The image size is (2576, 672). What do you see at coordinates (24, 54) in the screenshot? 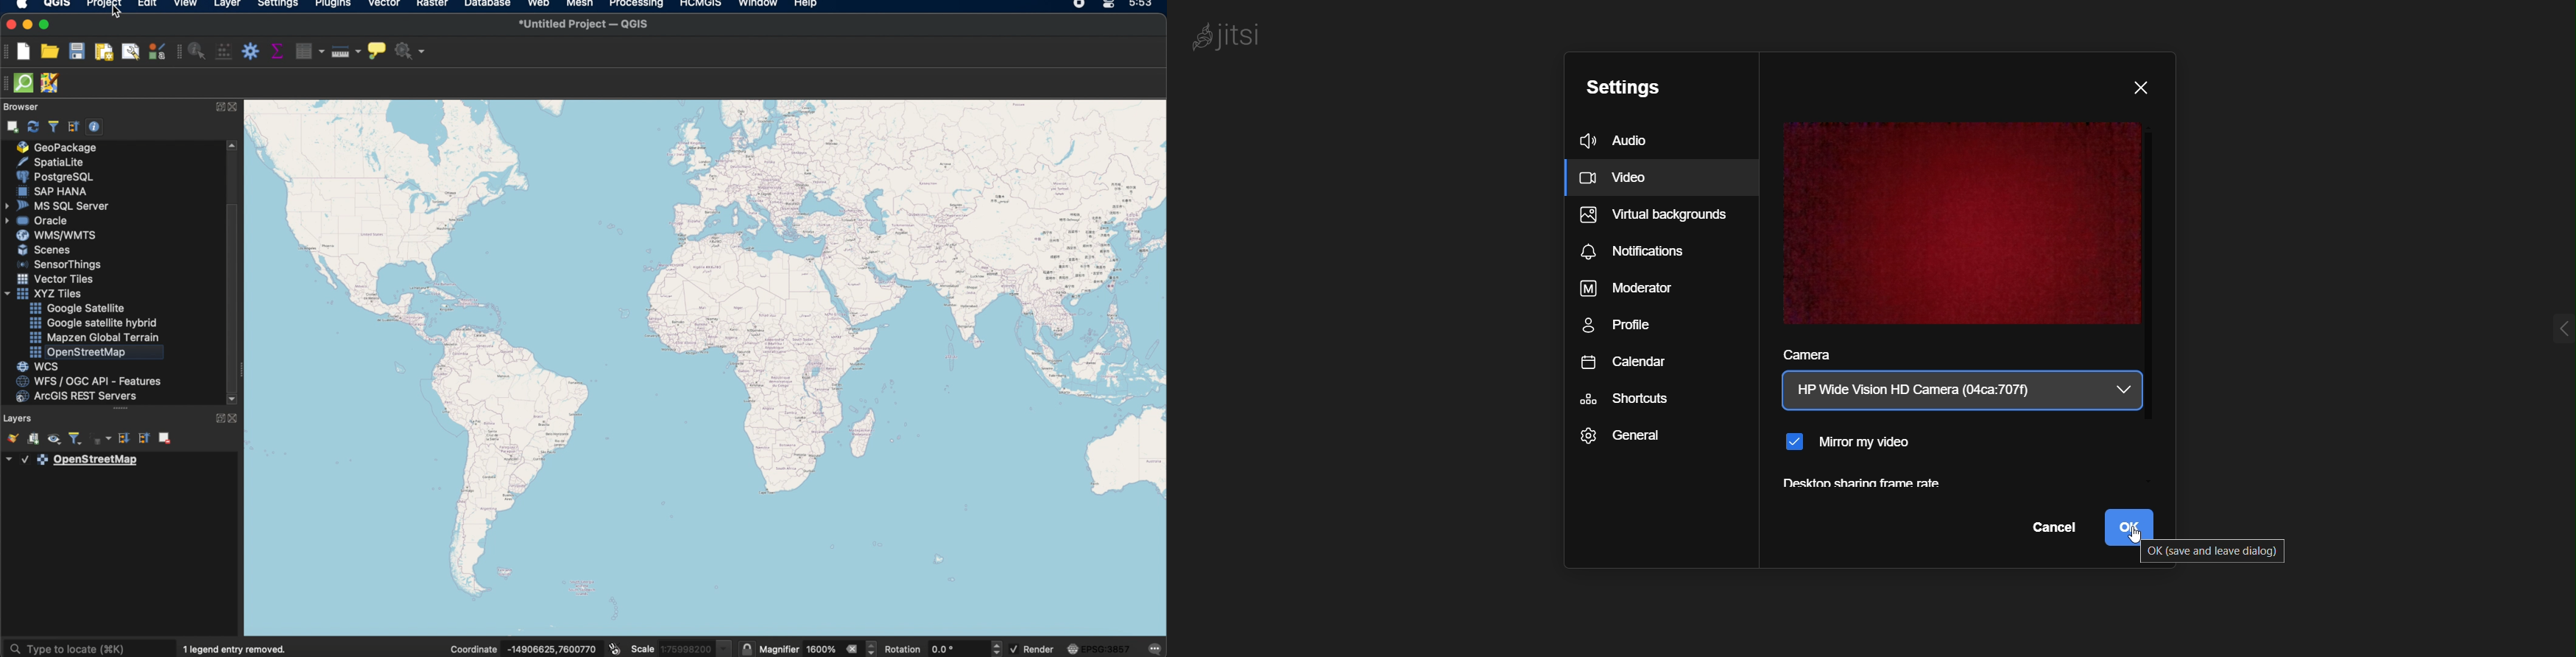
I see `new project` at bounding box center [24, 54].